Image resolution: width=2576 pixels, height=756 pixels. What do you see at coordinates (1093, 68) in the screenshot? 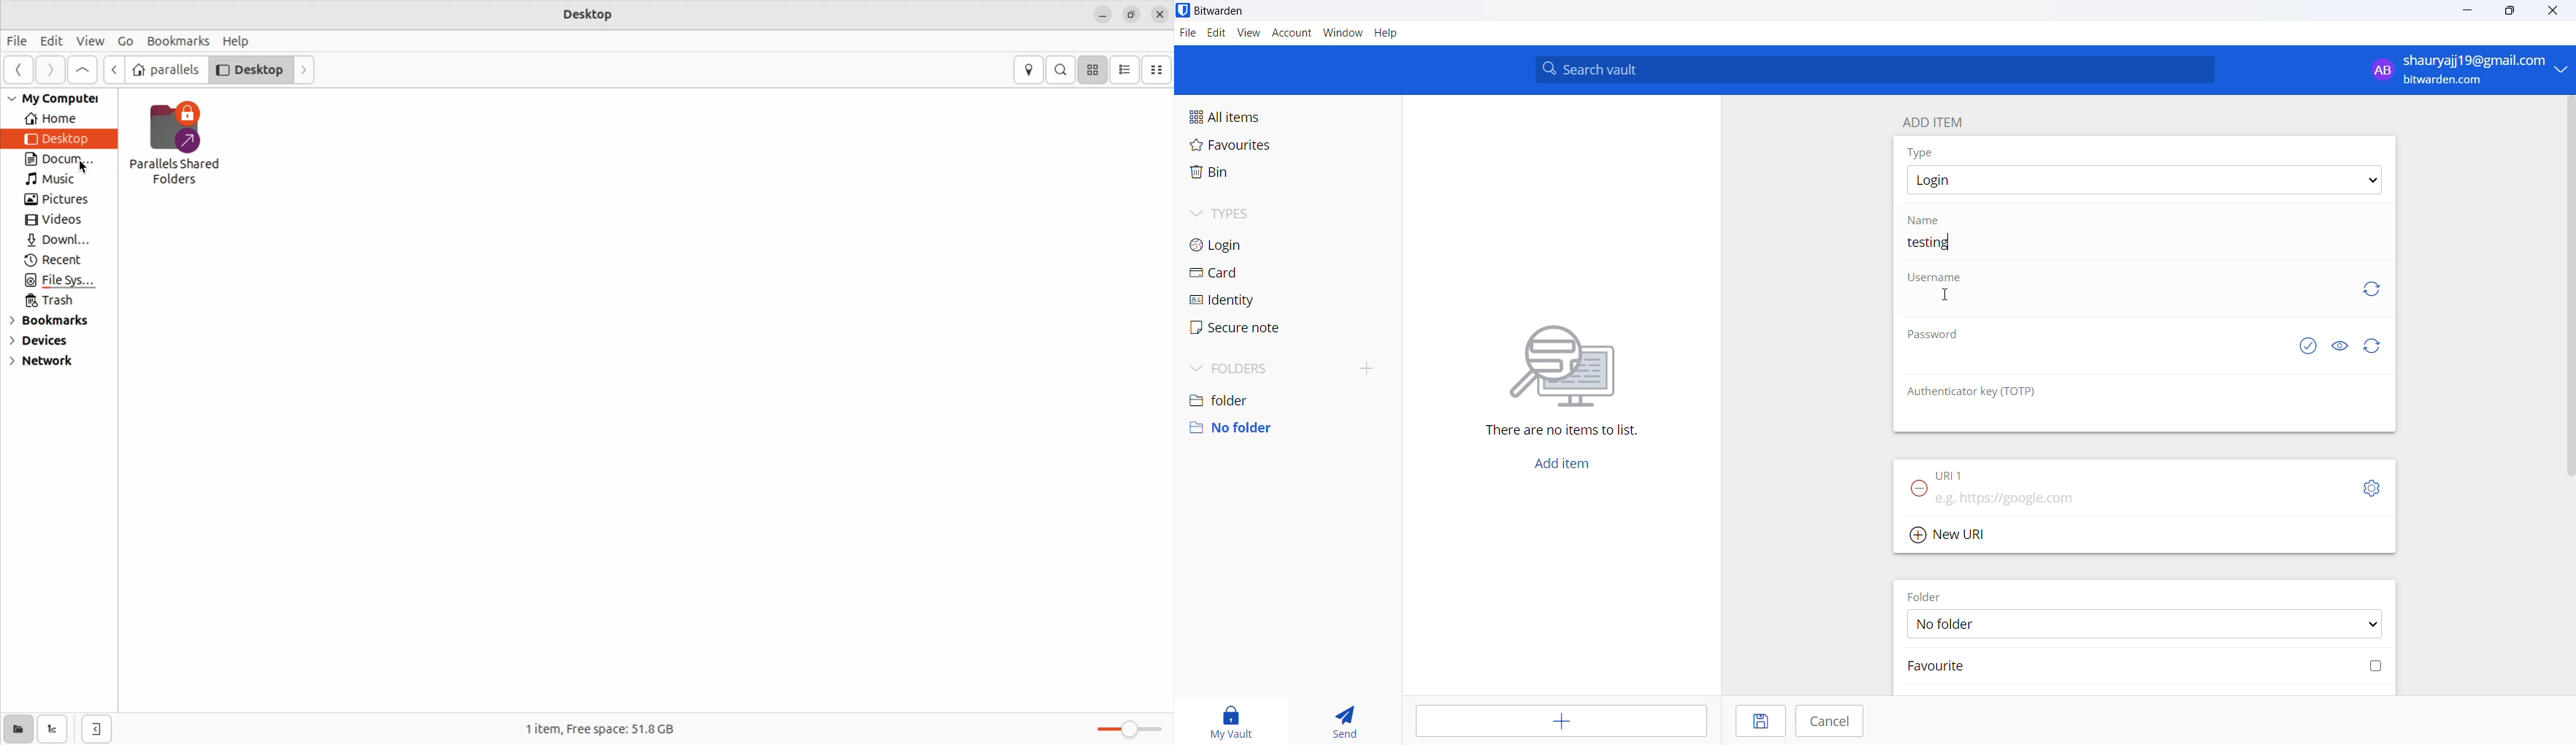
I see `icon  view` at bounding box center [1093, 68].